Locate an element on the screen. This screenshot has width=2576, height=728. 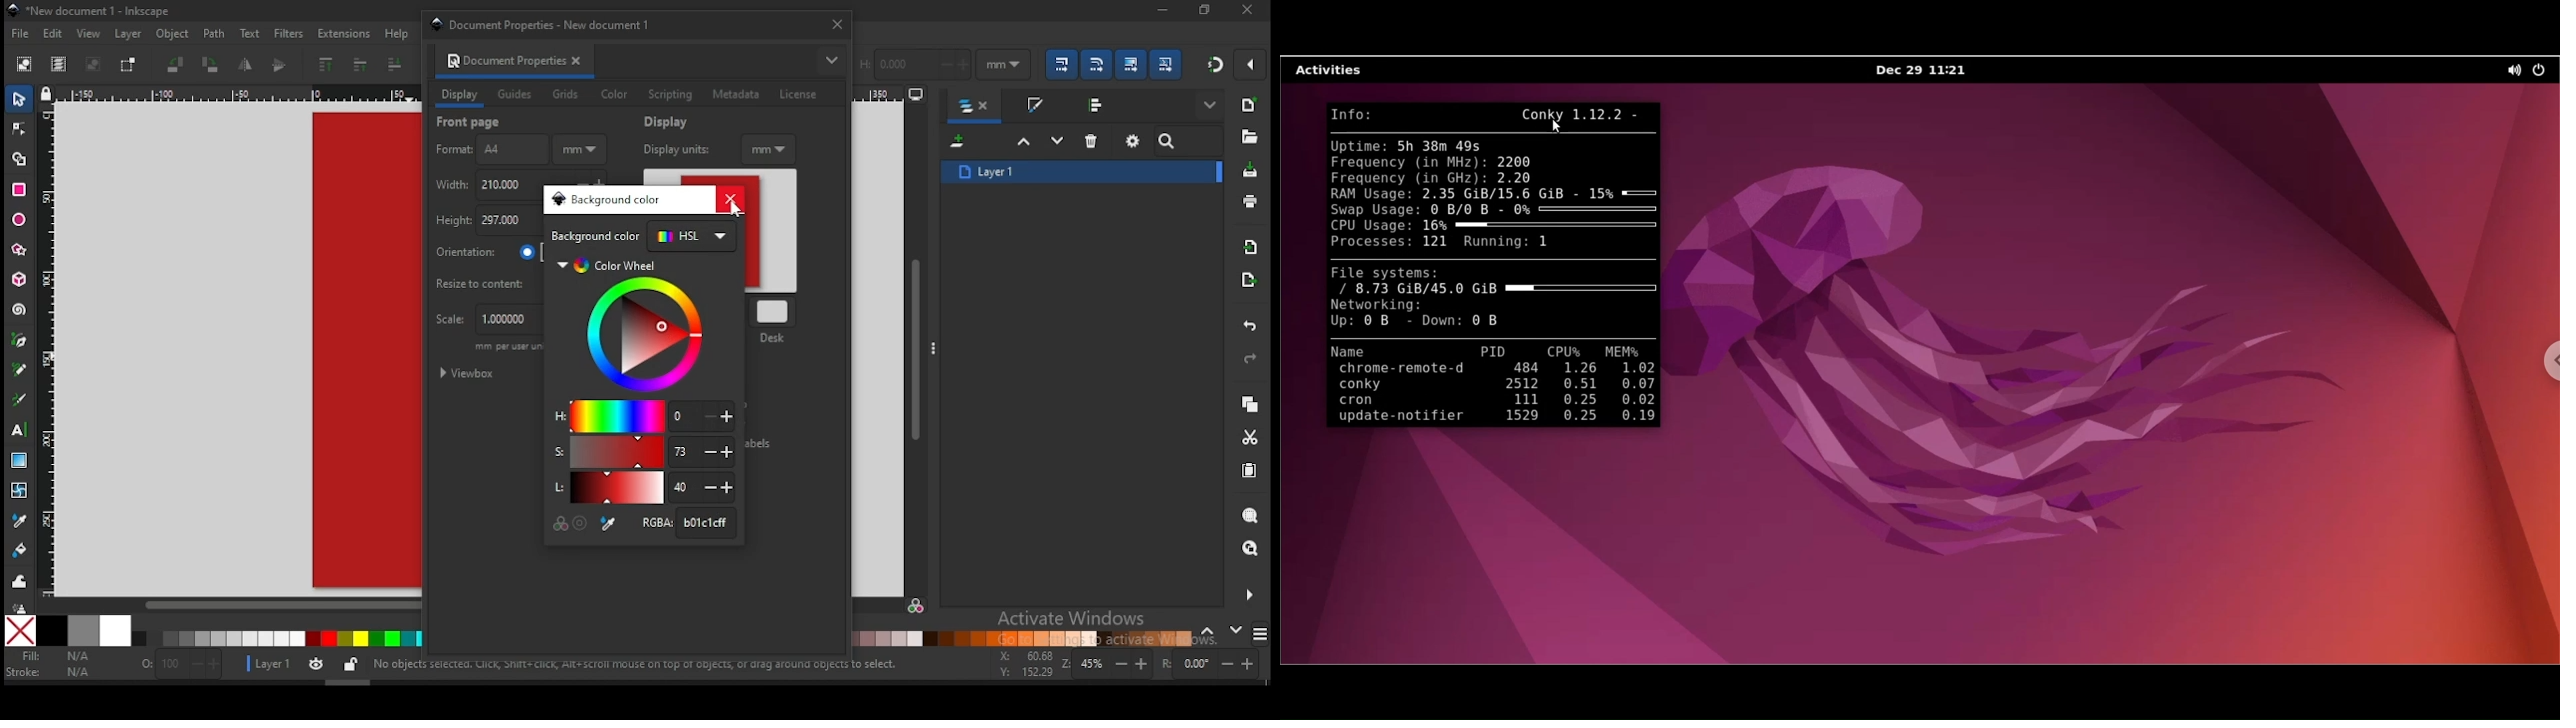
object flip vertical is located at coordinates (280, 65).